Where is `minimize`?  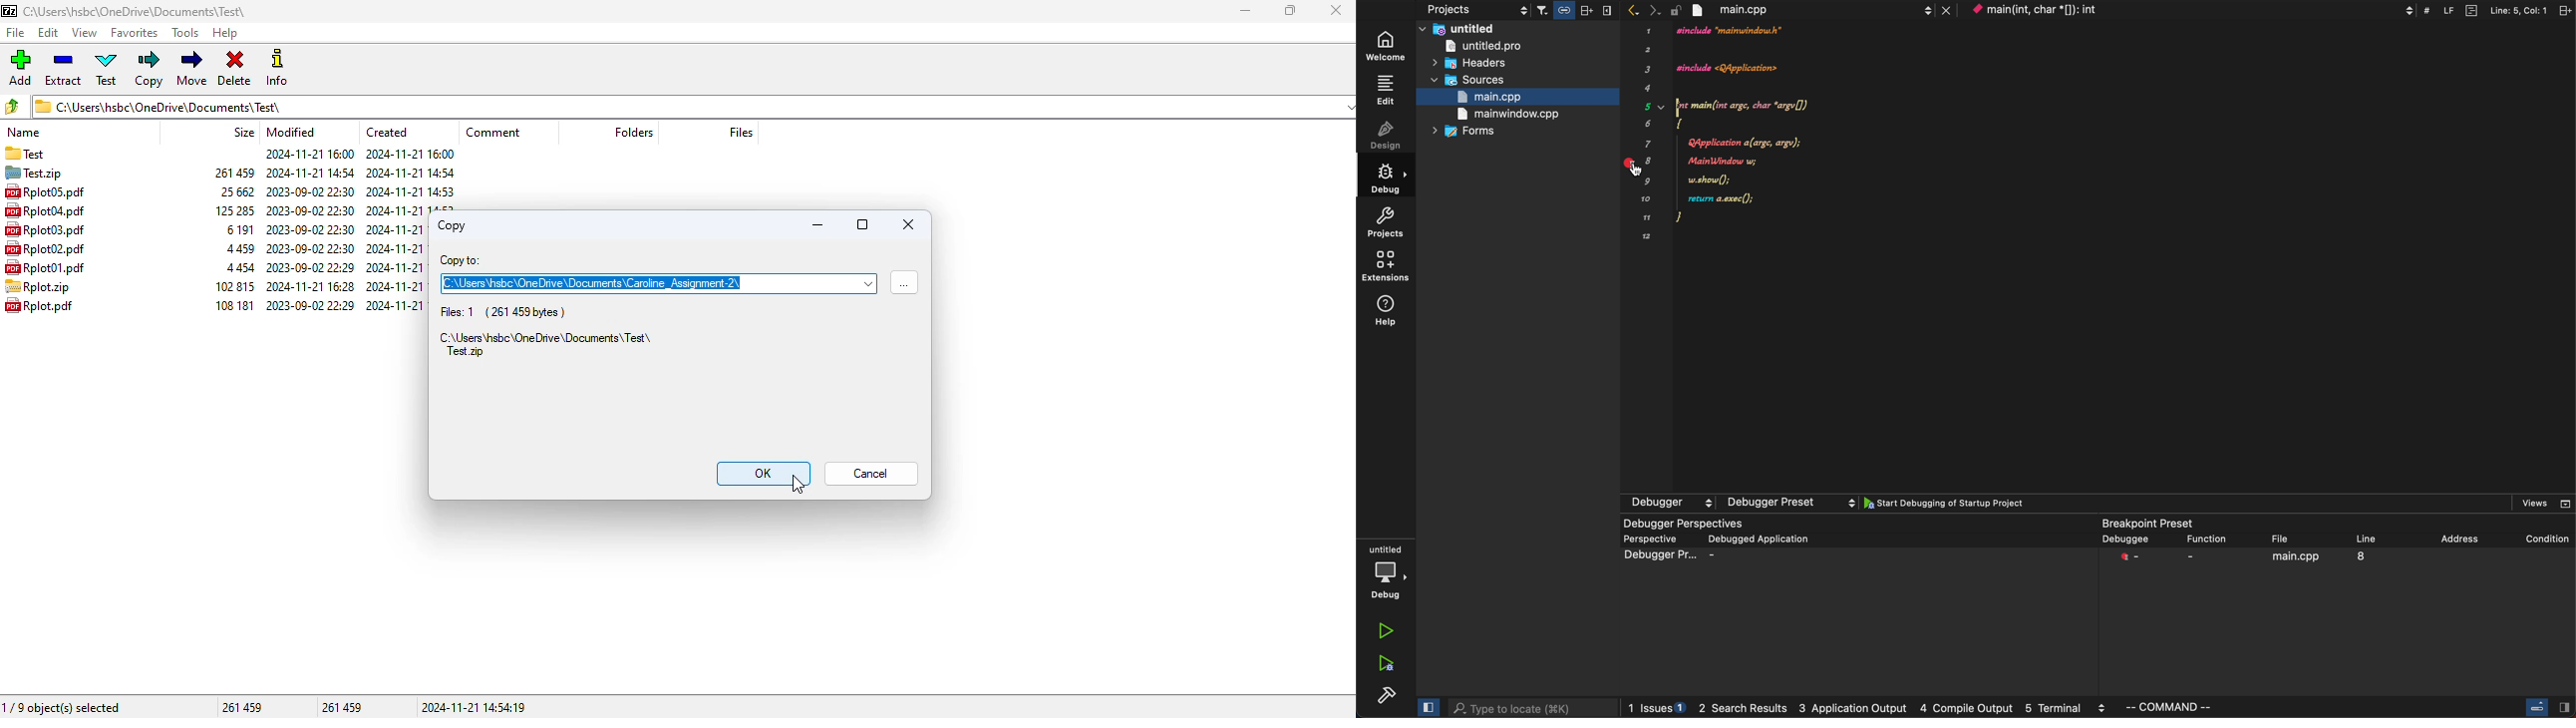 minimize is located at coordinates (1243, 11).